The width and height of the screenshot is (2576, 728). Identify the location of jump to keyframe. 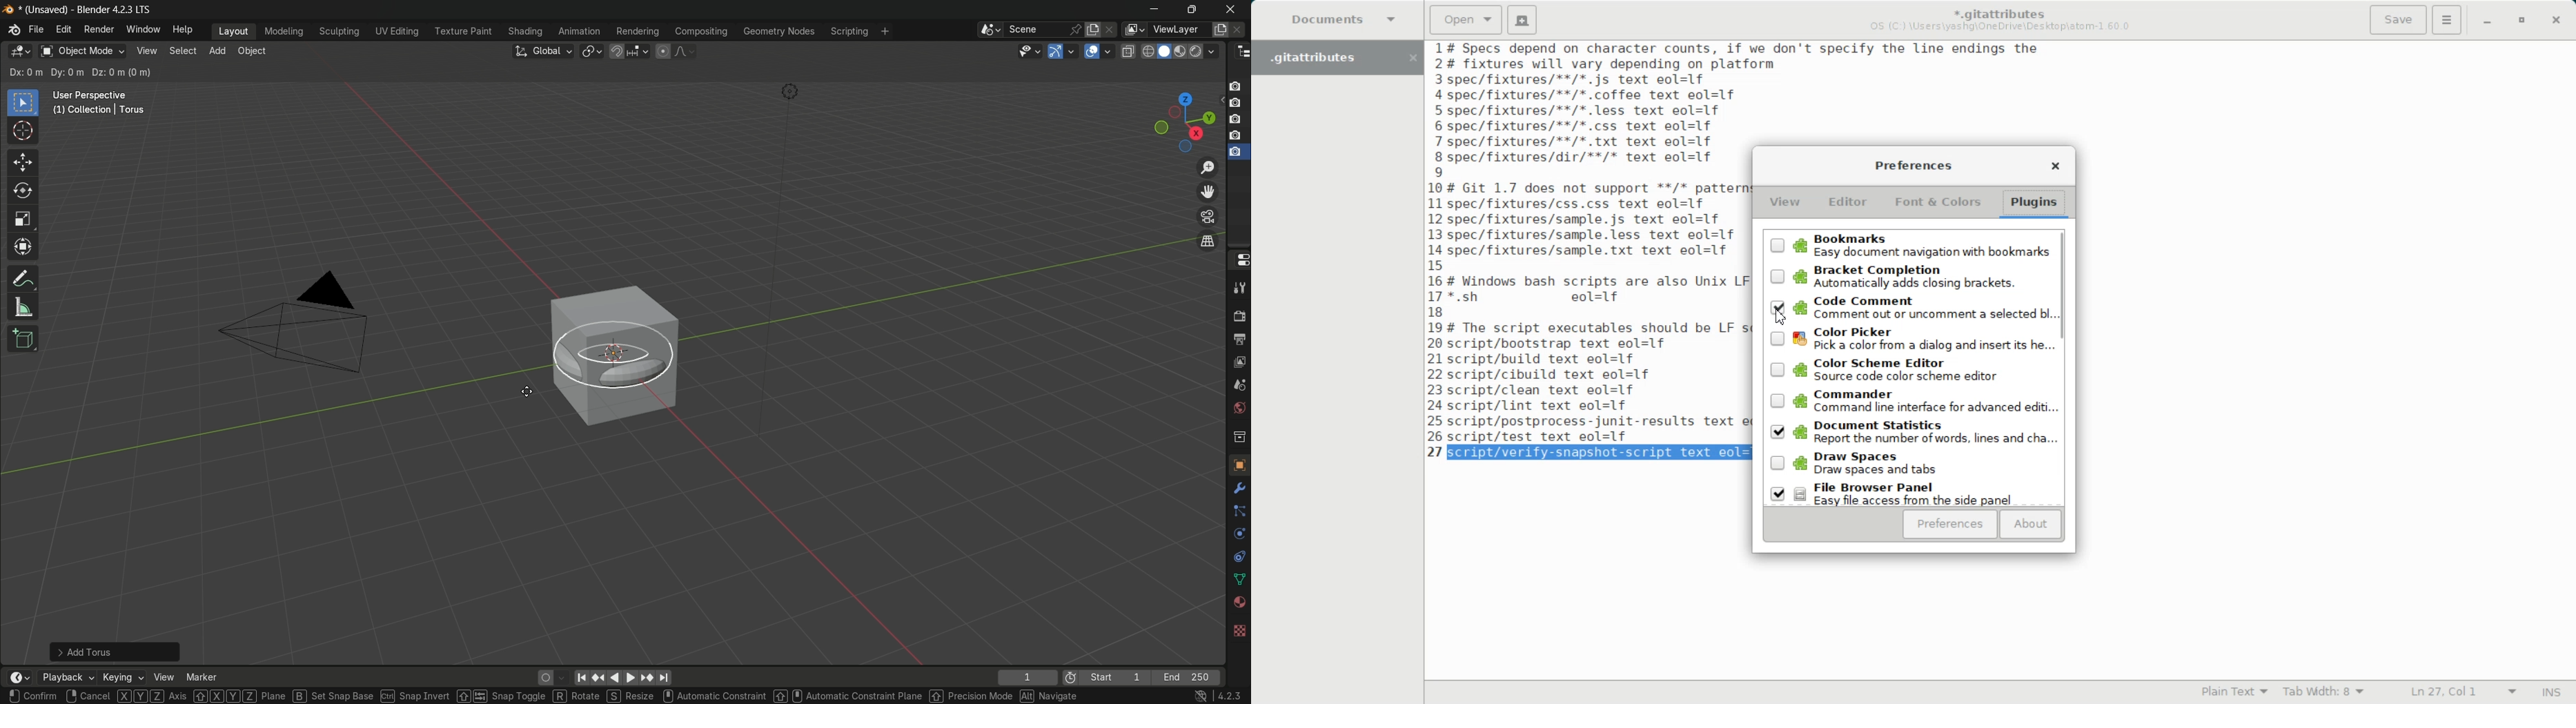
(598, 678).